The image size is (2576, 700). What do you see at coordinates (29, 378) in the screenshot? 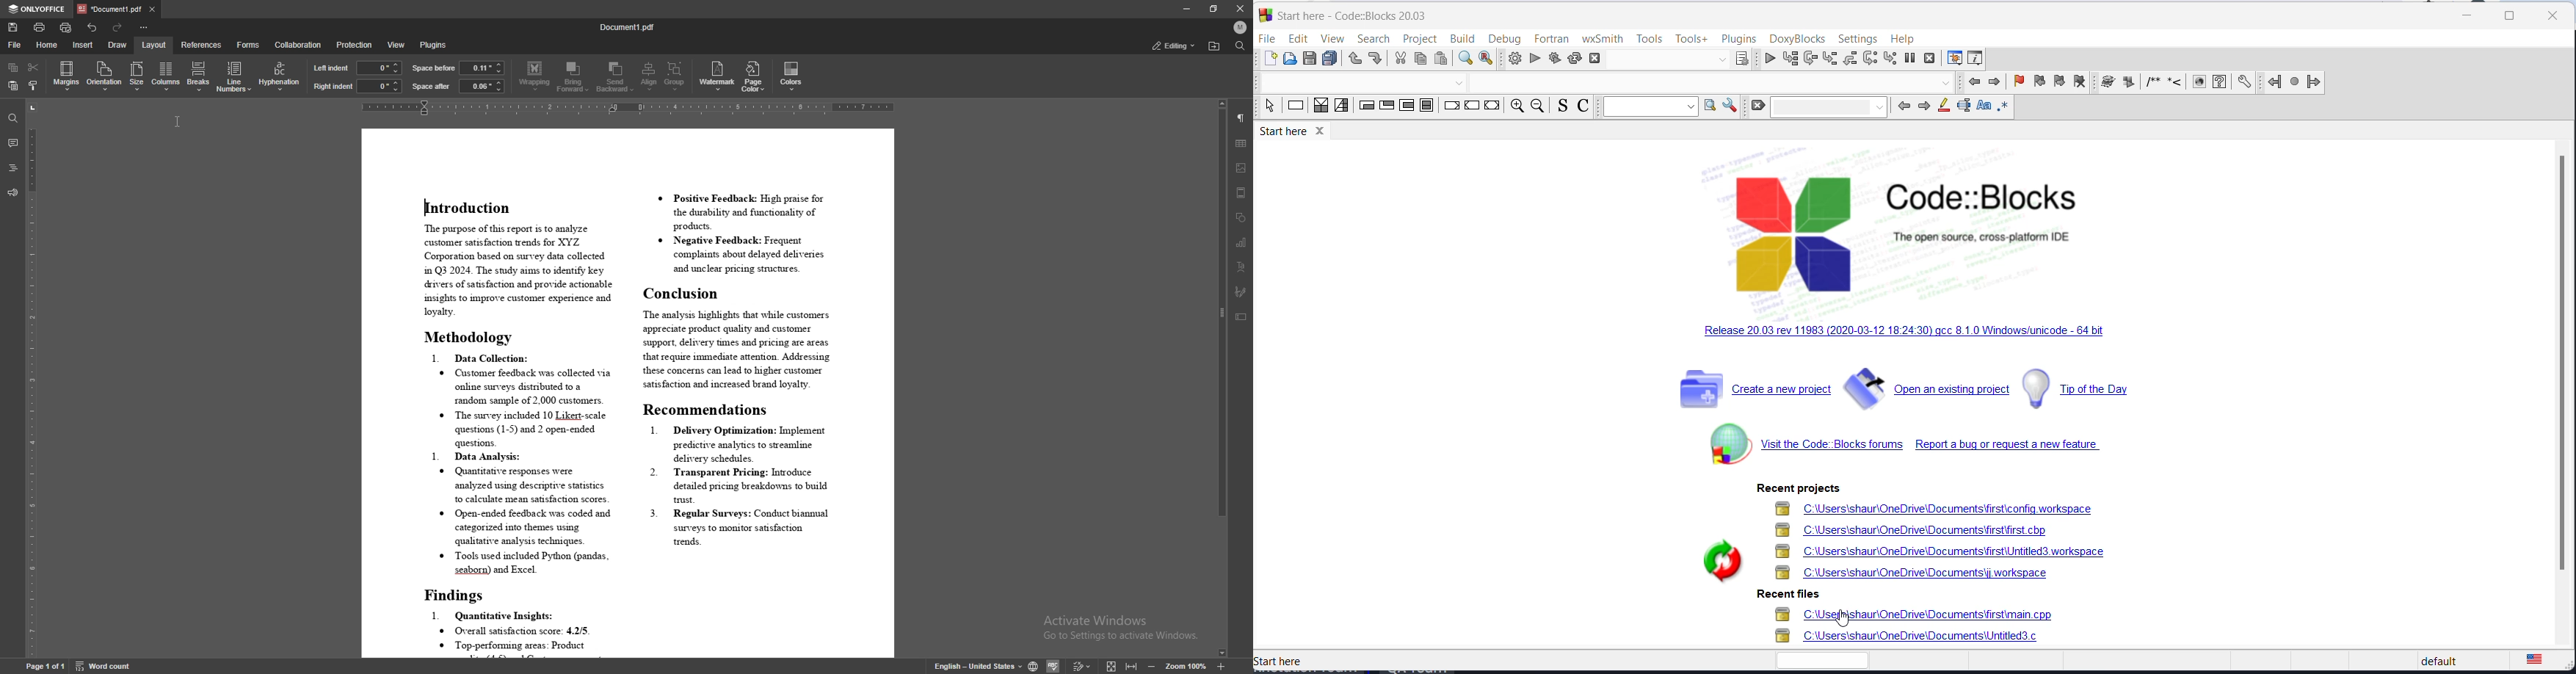
I see `vertical scale` at bounding box center [29, 378].